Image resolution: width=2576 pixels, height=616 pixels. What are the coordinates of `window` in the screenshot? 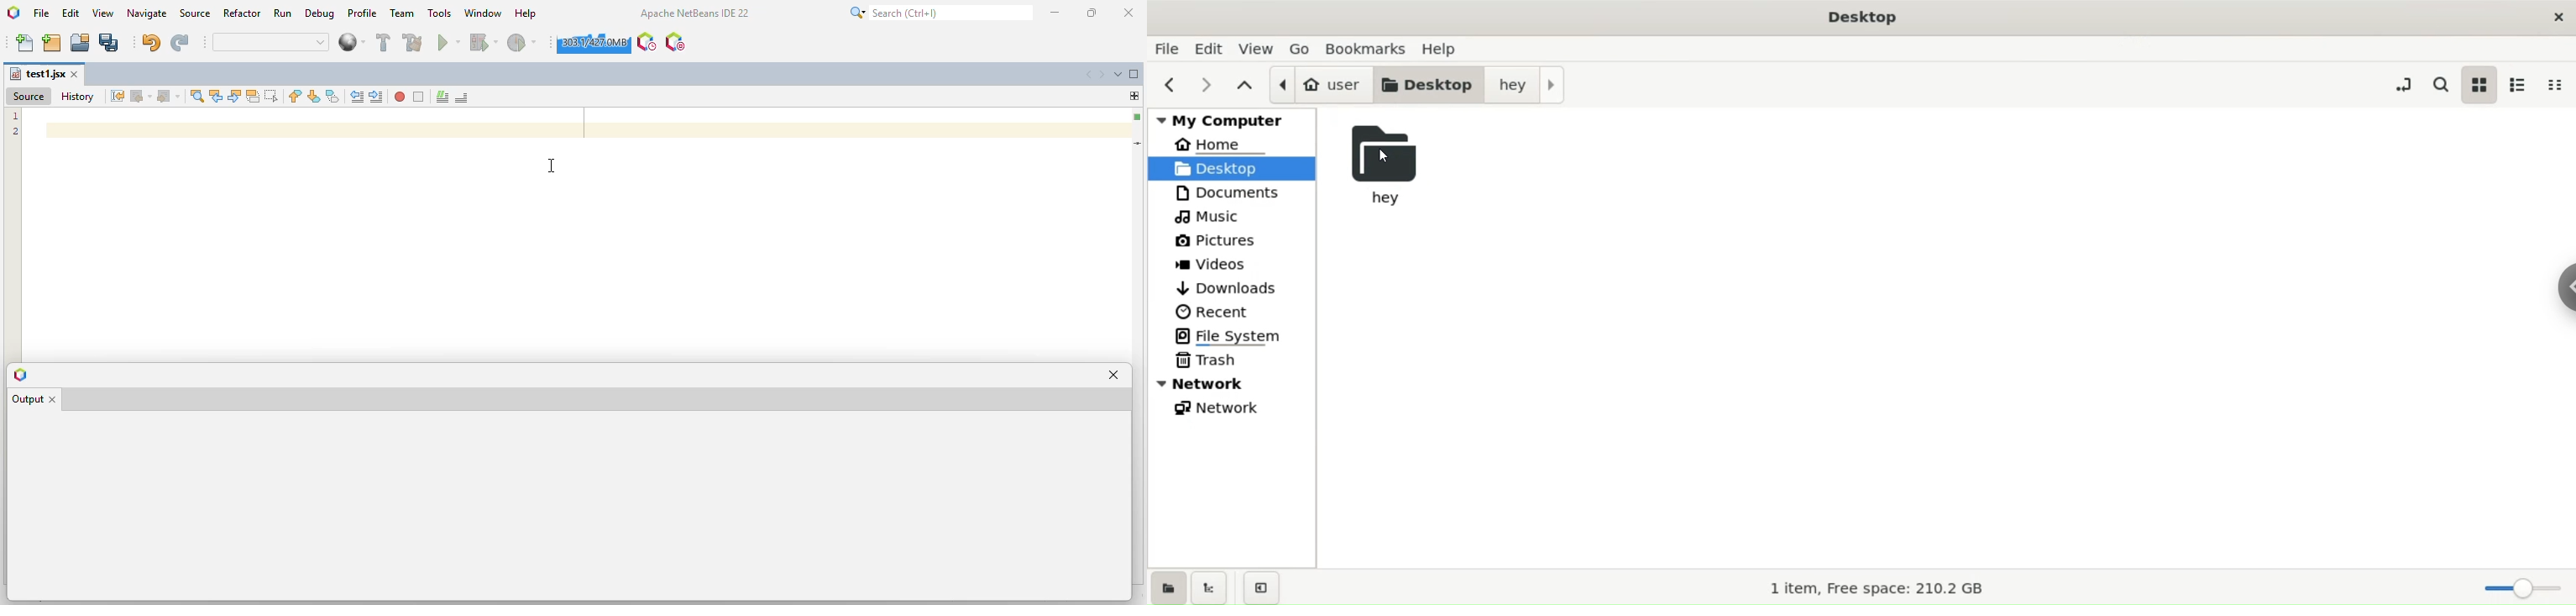 It's located at (484, 12).